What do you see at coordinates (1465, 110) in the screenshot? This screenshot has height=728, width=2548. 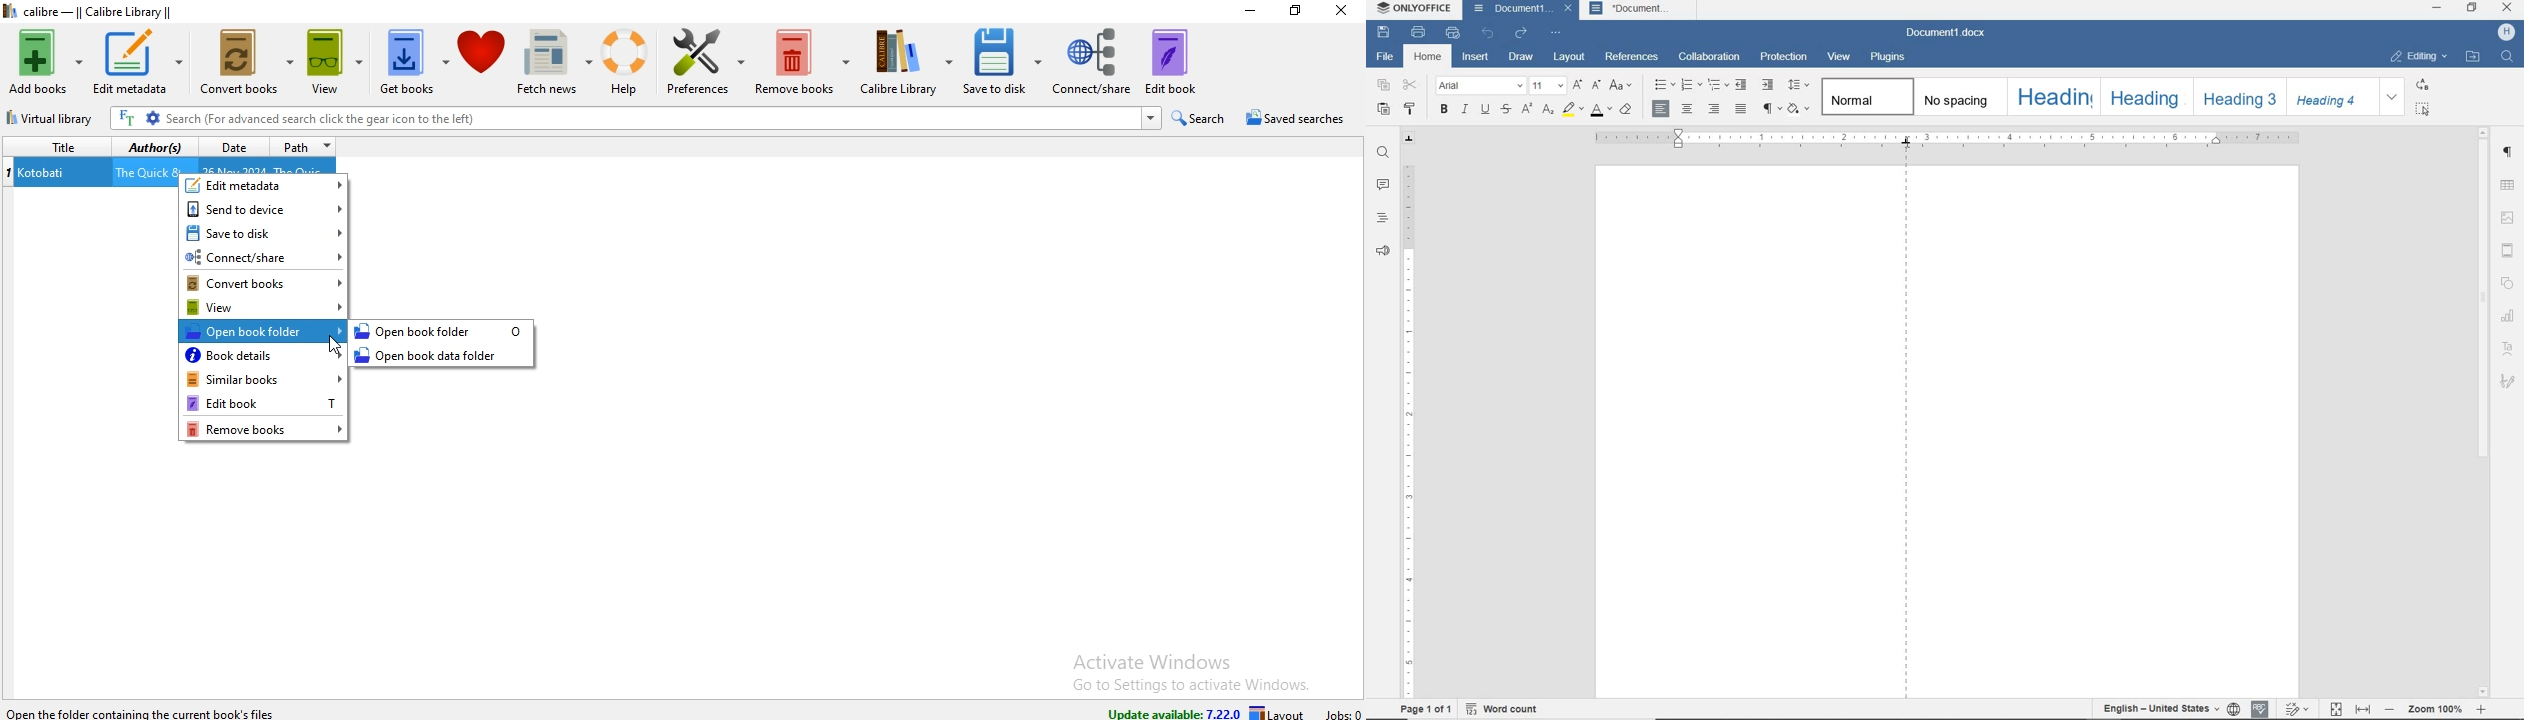 I see `ITALIC` at bounding box center [1465, 110].